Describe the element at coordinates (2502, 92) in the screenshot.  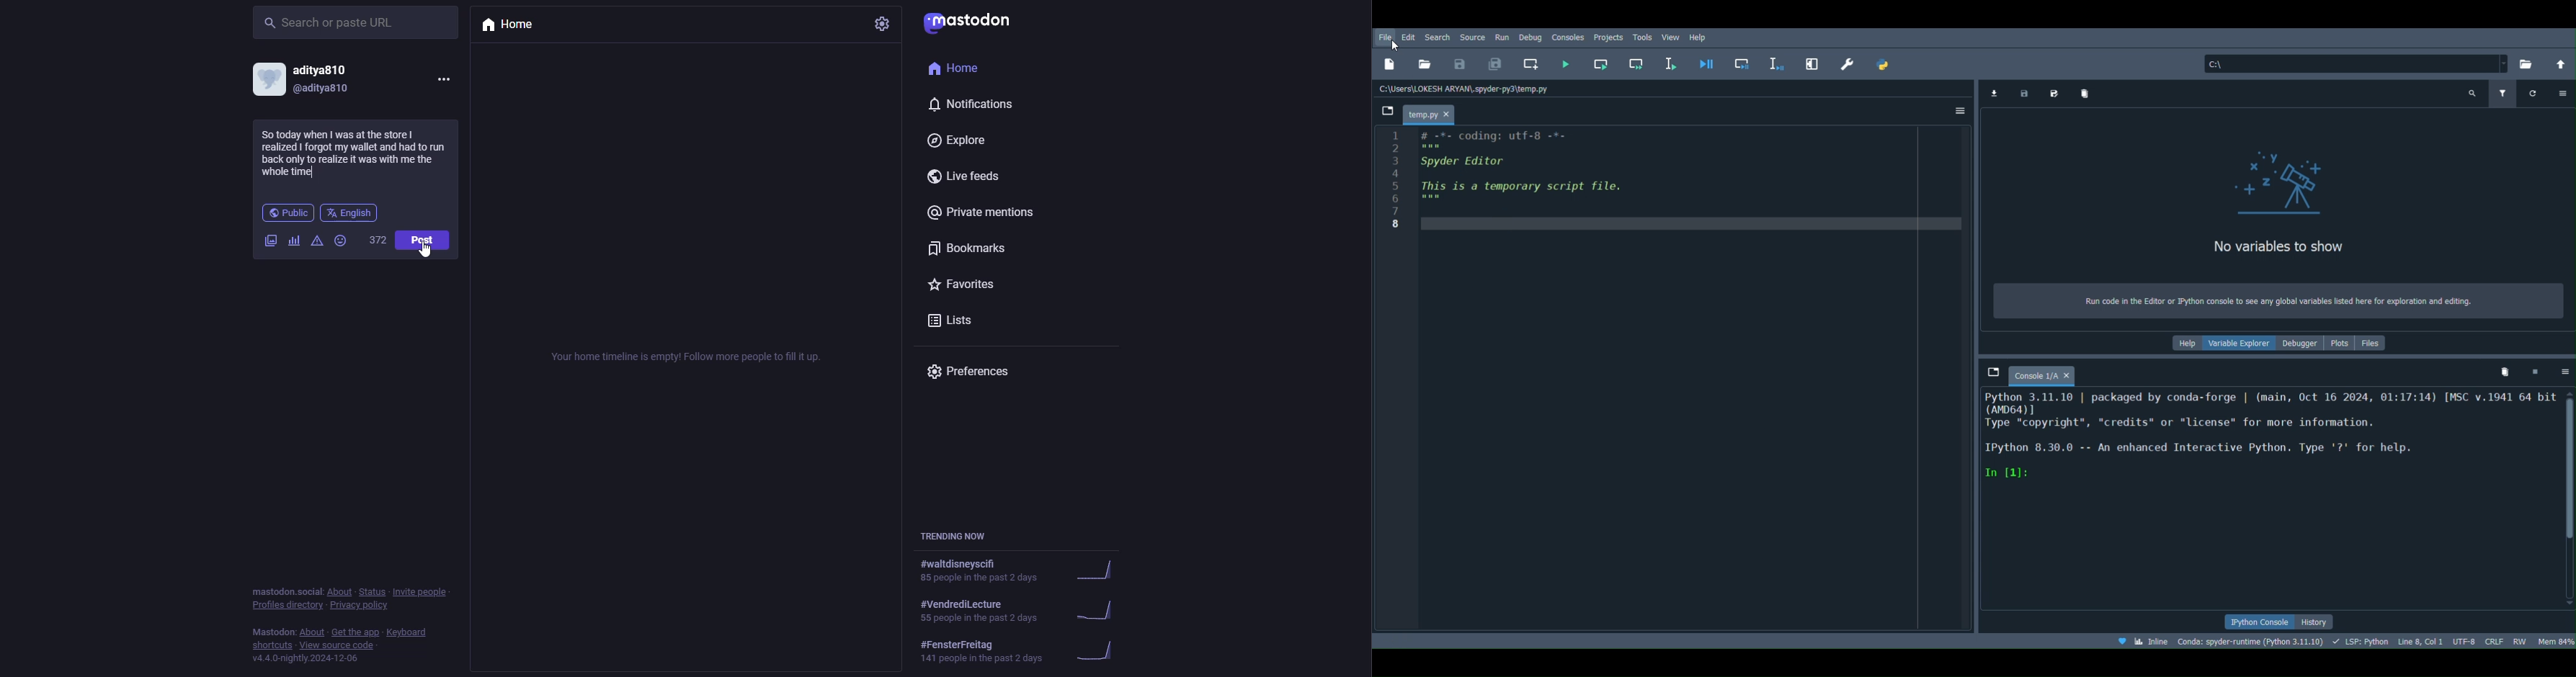
I see `Filter variables` at that location.